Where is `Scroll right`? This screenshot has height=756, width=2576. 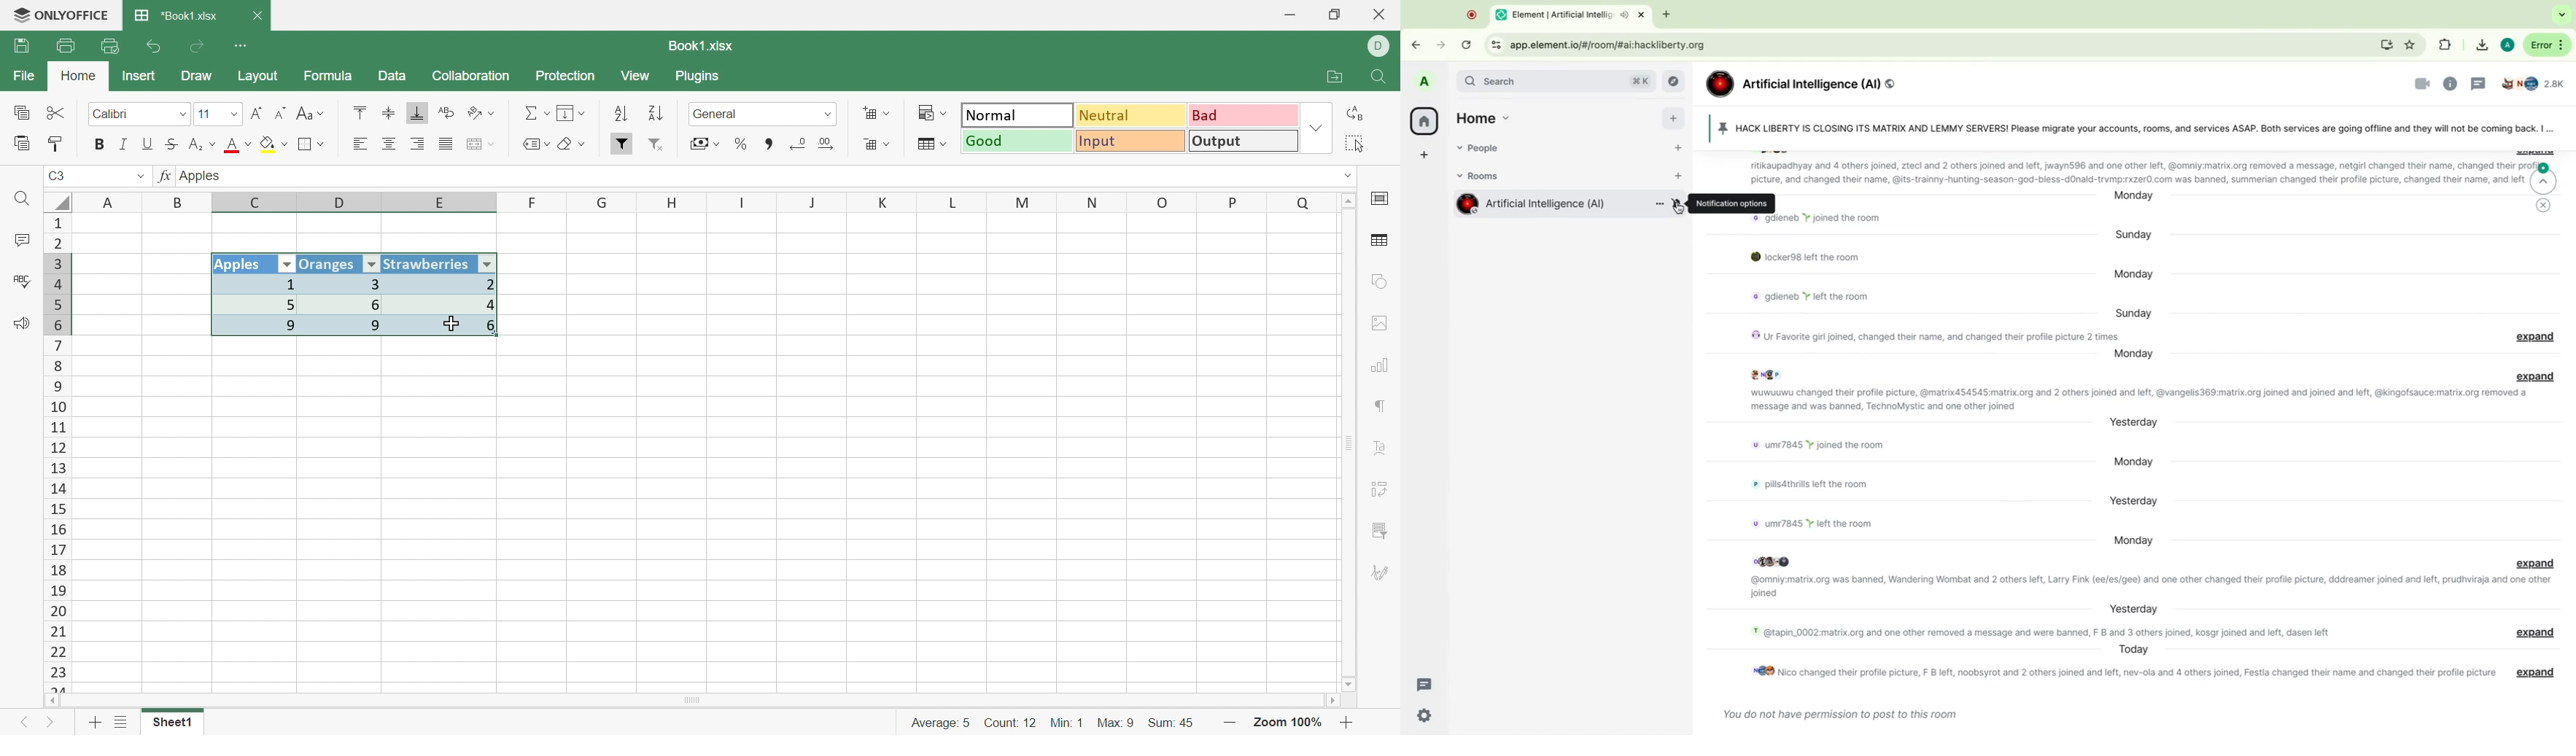 Scroll right is located at coordinates (1330, 701).